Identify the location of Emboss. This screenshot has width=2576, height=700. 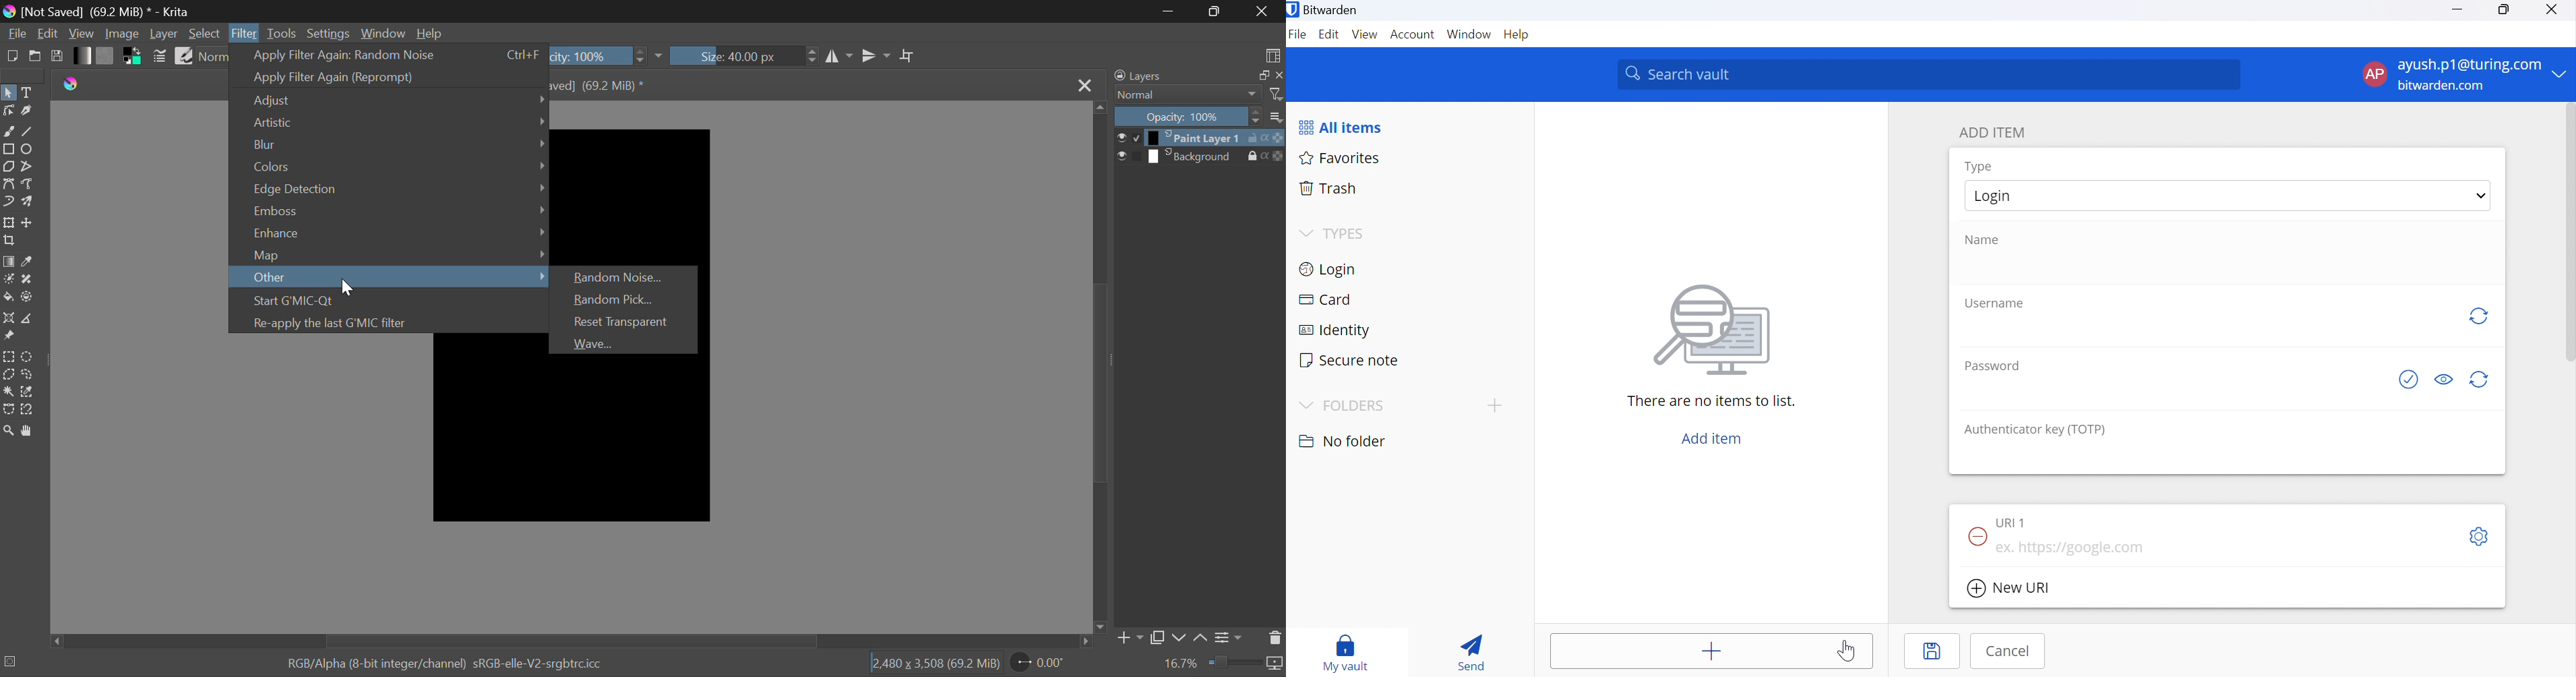
(390, 210).